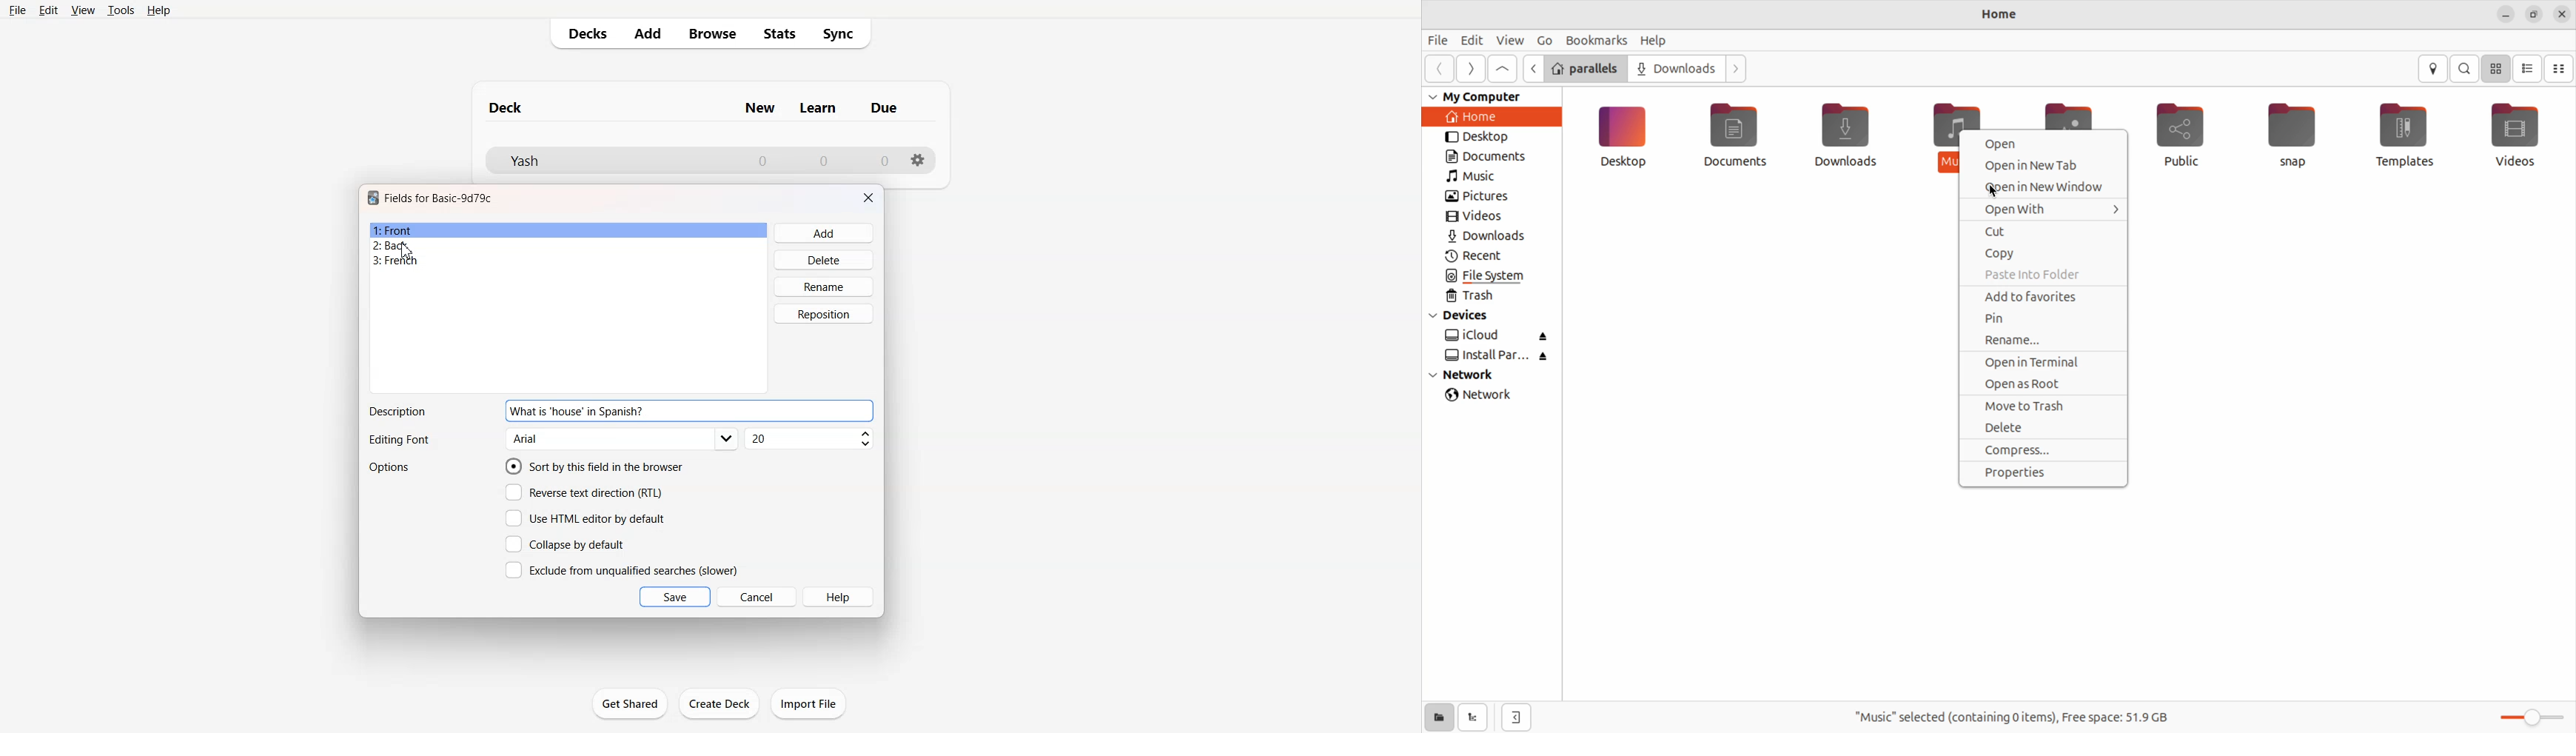  Describe the element at coordinates (825, 259) in the screenshot. I see `Delete` at that location.